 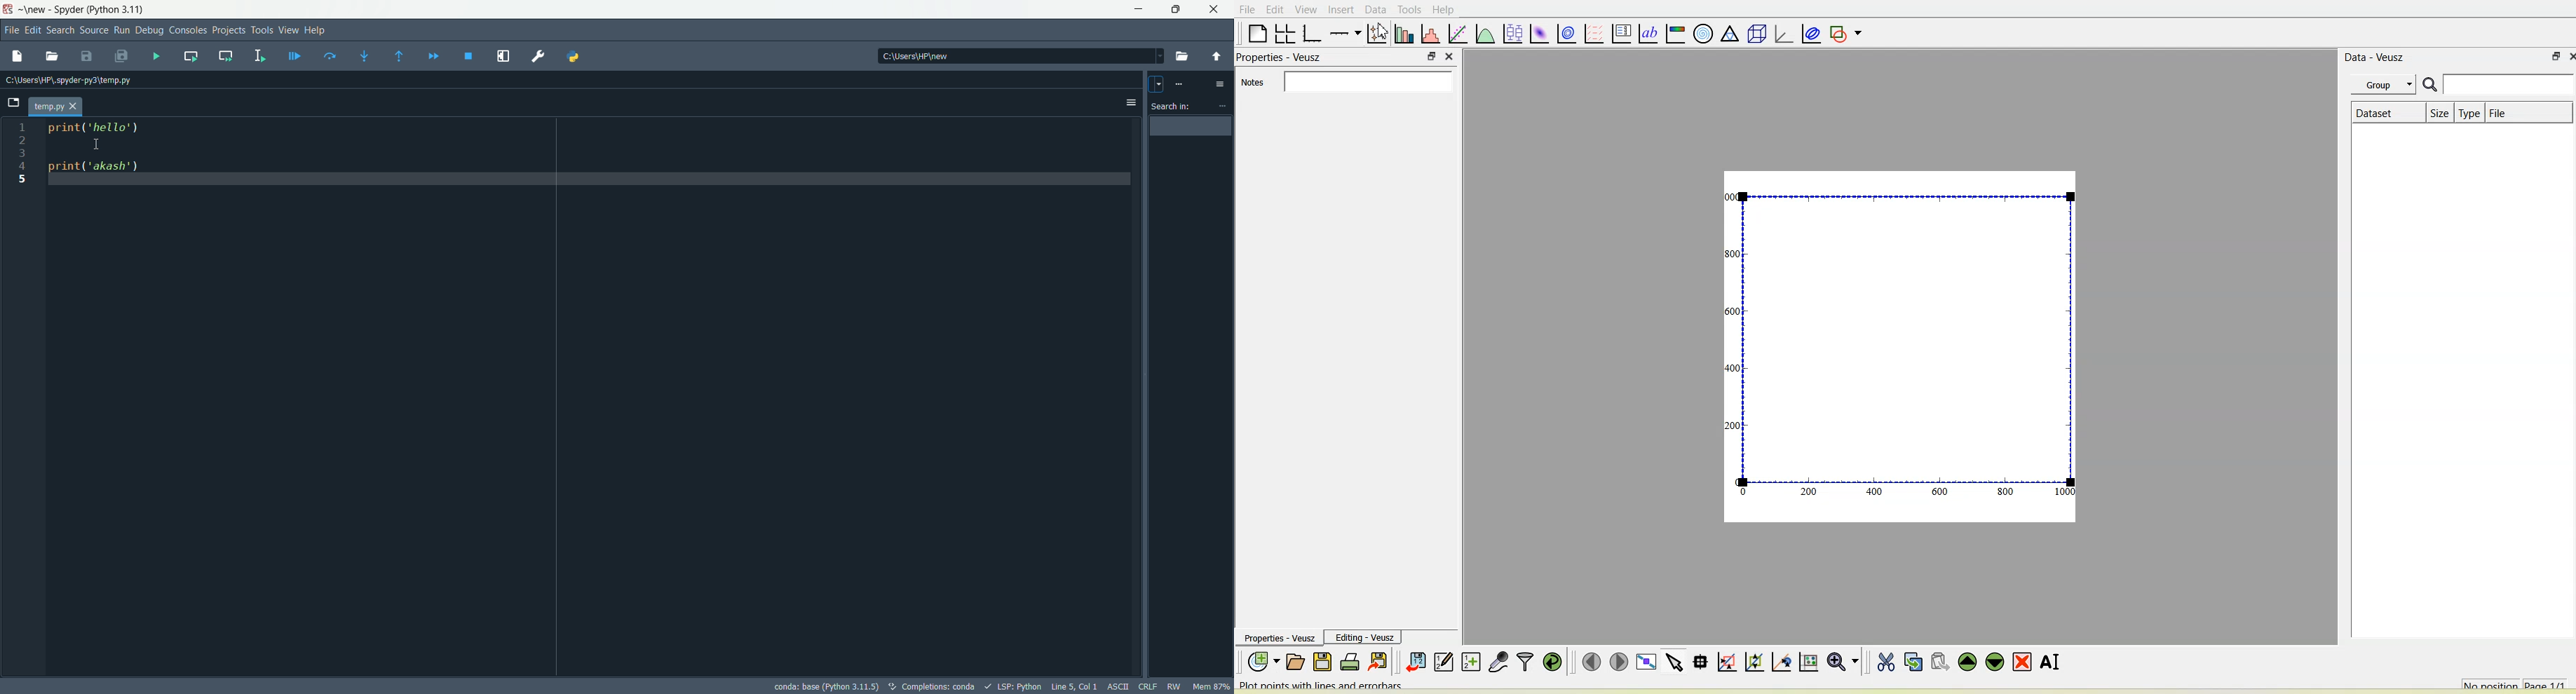 I want to click on pythonpath manager, so click(x=573, y=58).